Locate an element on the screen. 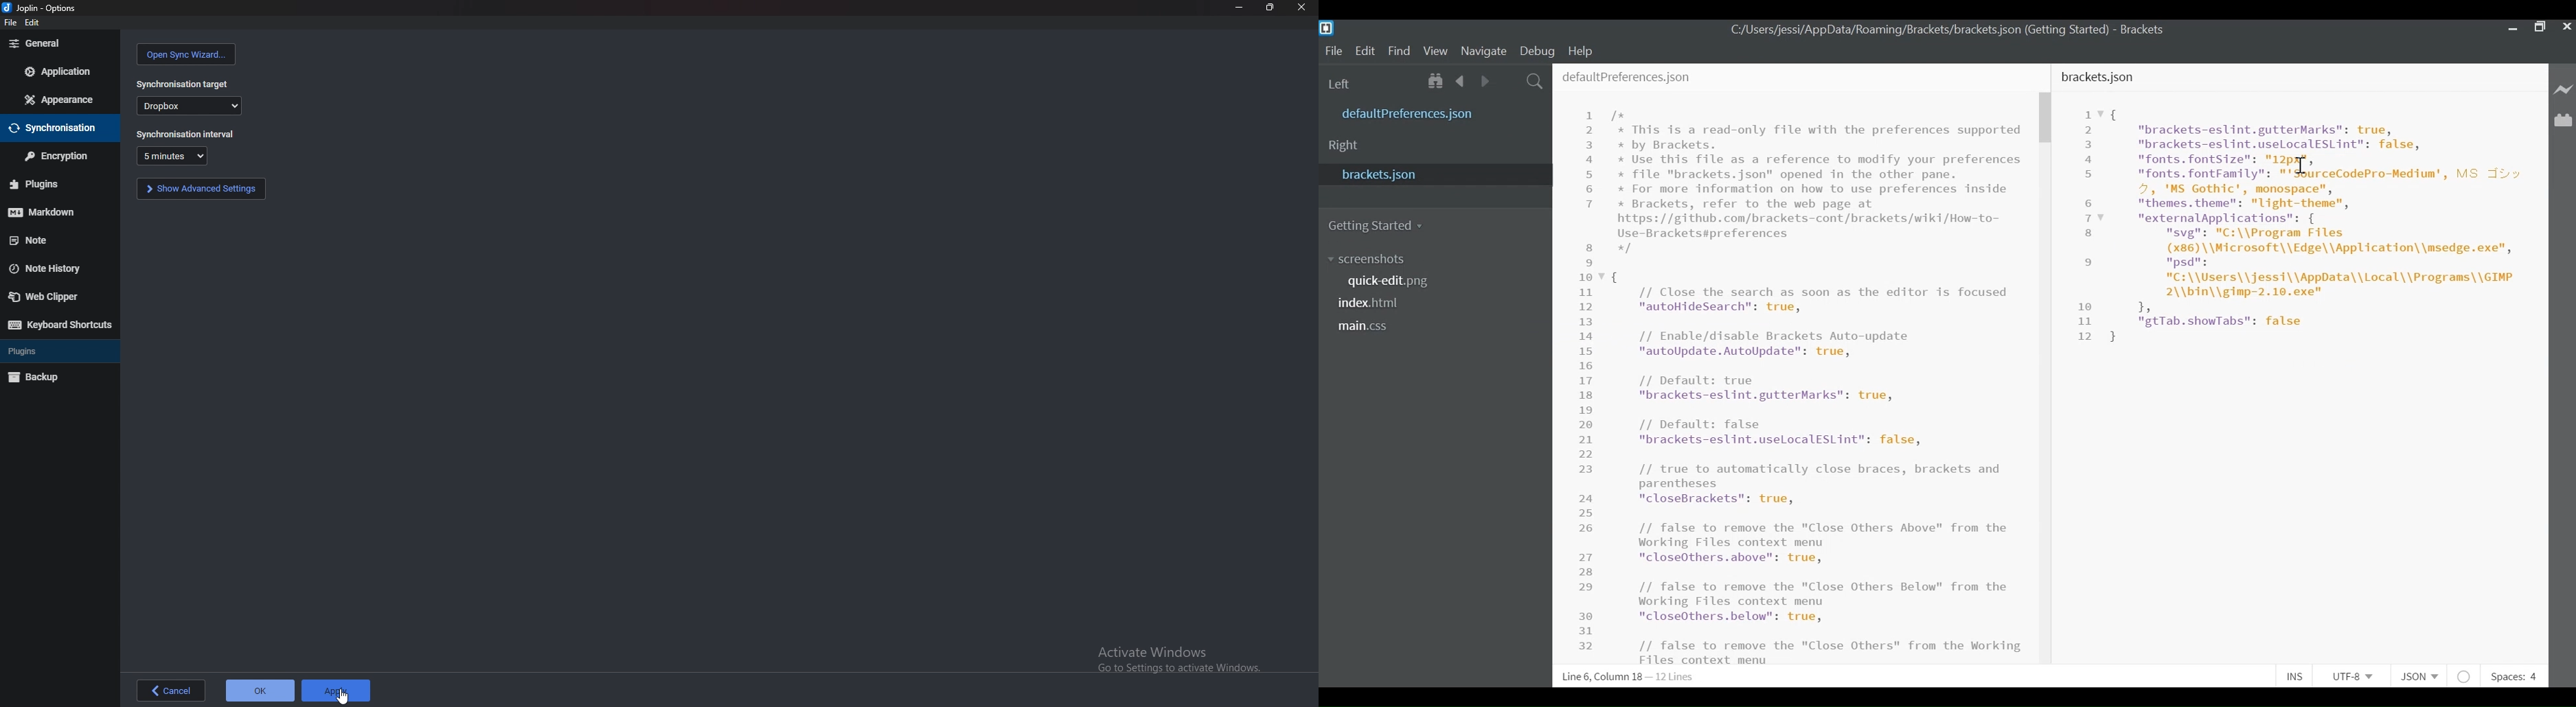 Image resolution: width=2576 pixels, height=728 pixels. encryption is located at coordinates (60, 156).